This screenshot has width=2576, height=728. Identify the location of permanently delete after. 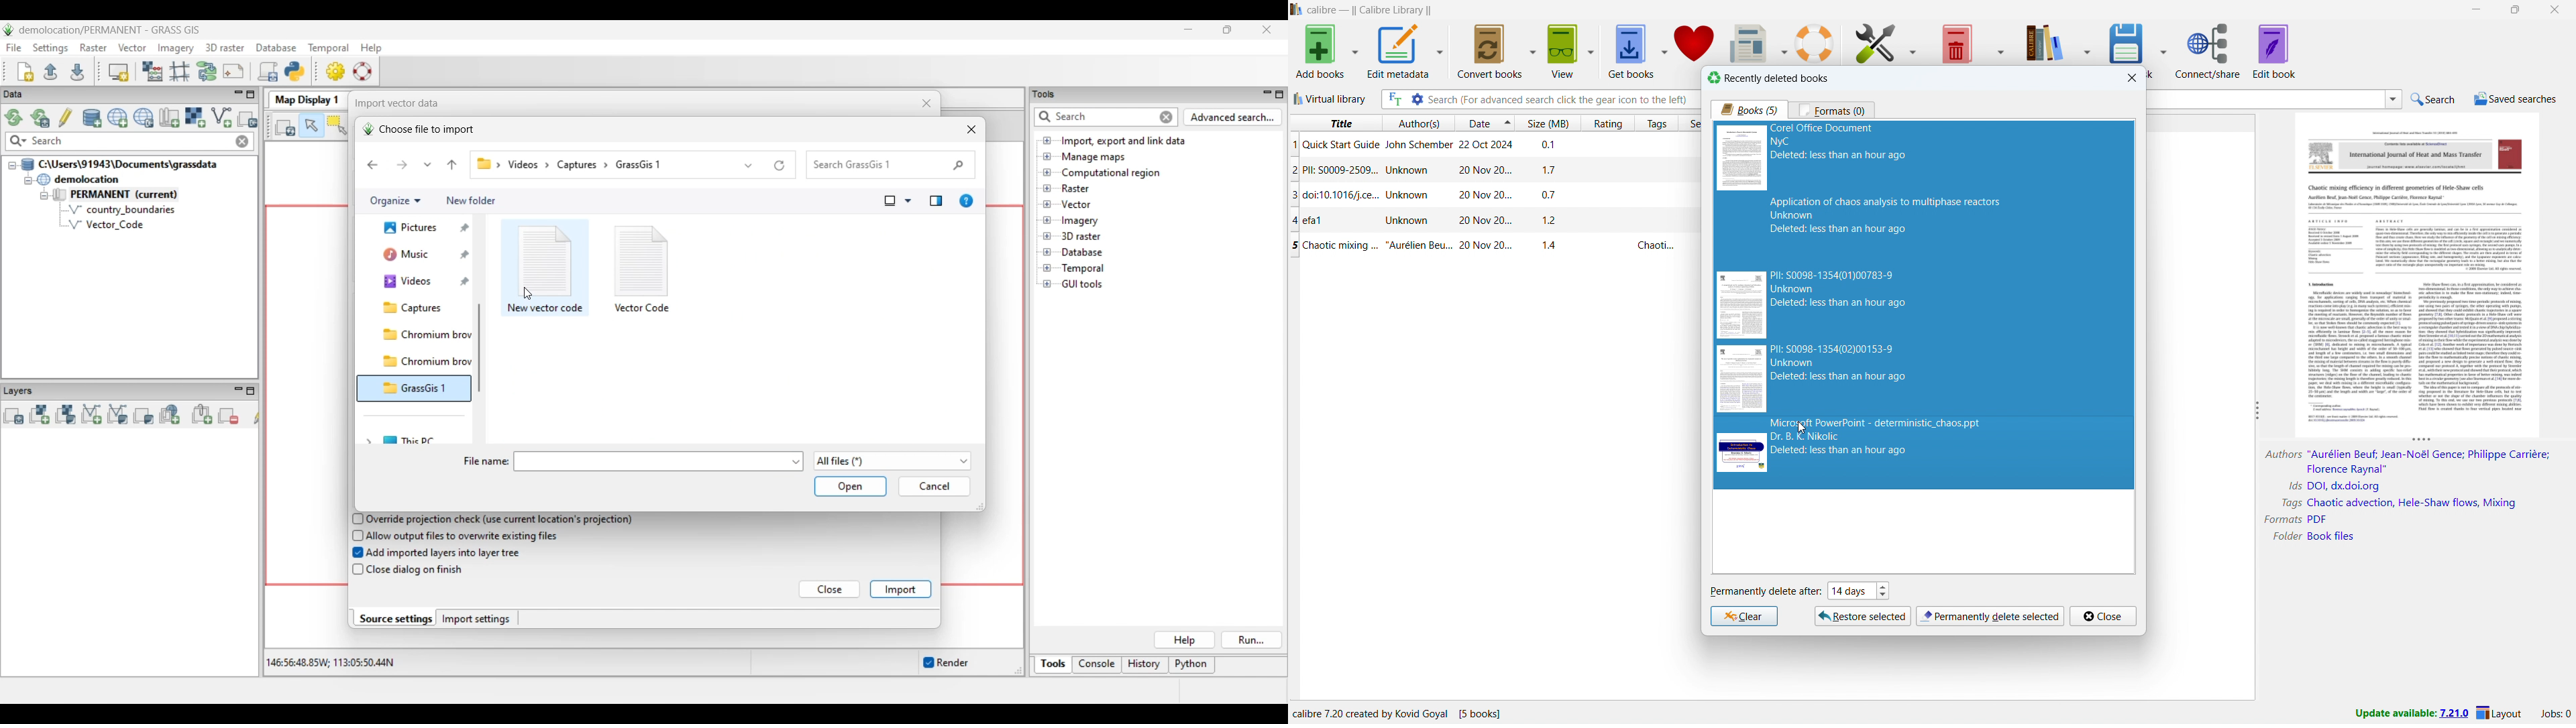
(1765, 592).